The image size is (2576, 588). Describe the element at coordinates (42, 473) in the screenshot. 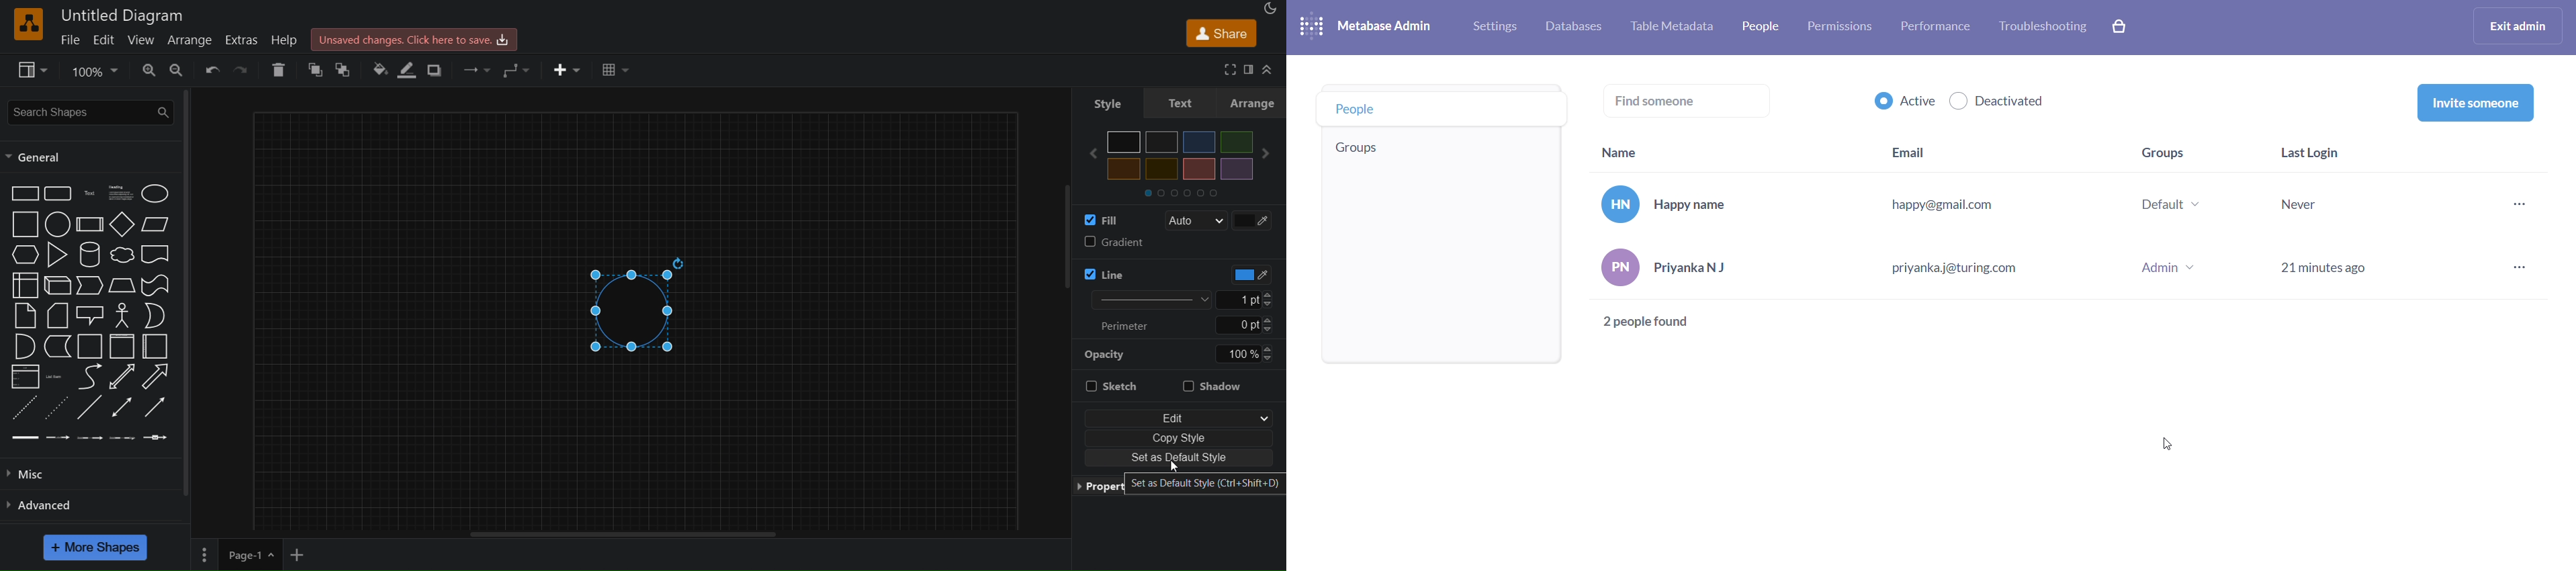

I see `misc` at that location.